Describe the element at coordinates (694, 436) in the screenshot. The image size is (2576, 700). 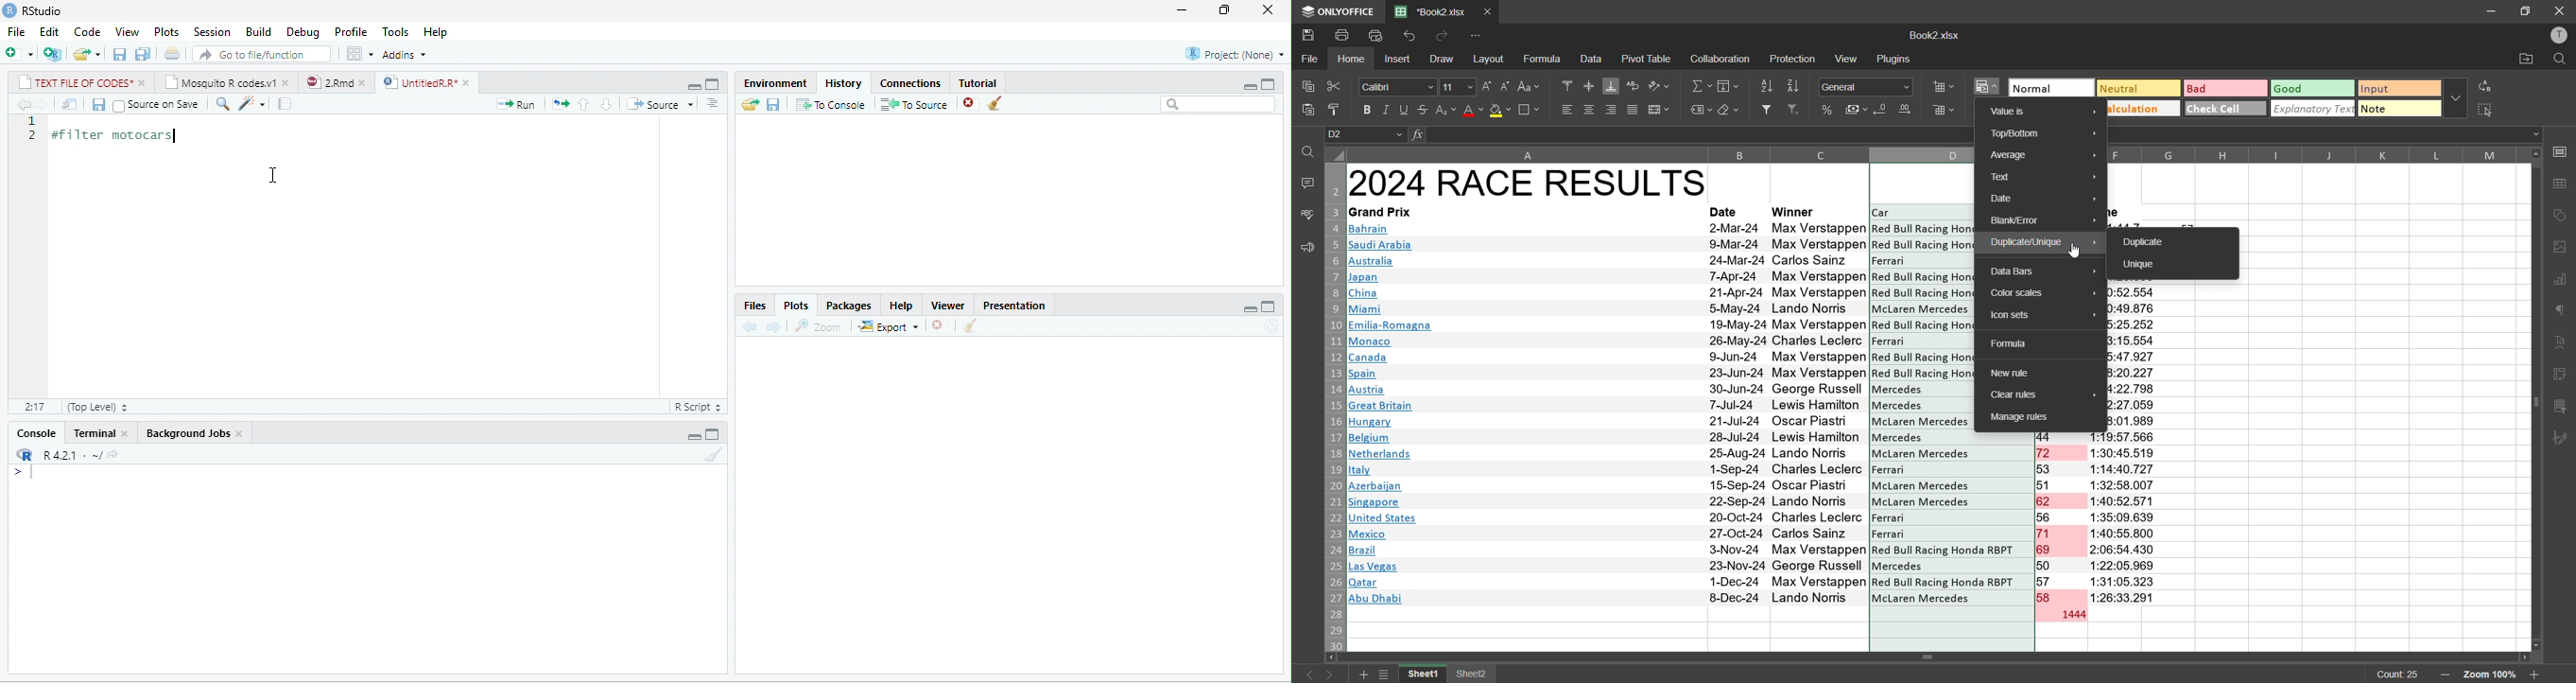
I see `minimize` at that location.